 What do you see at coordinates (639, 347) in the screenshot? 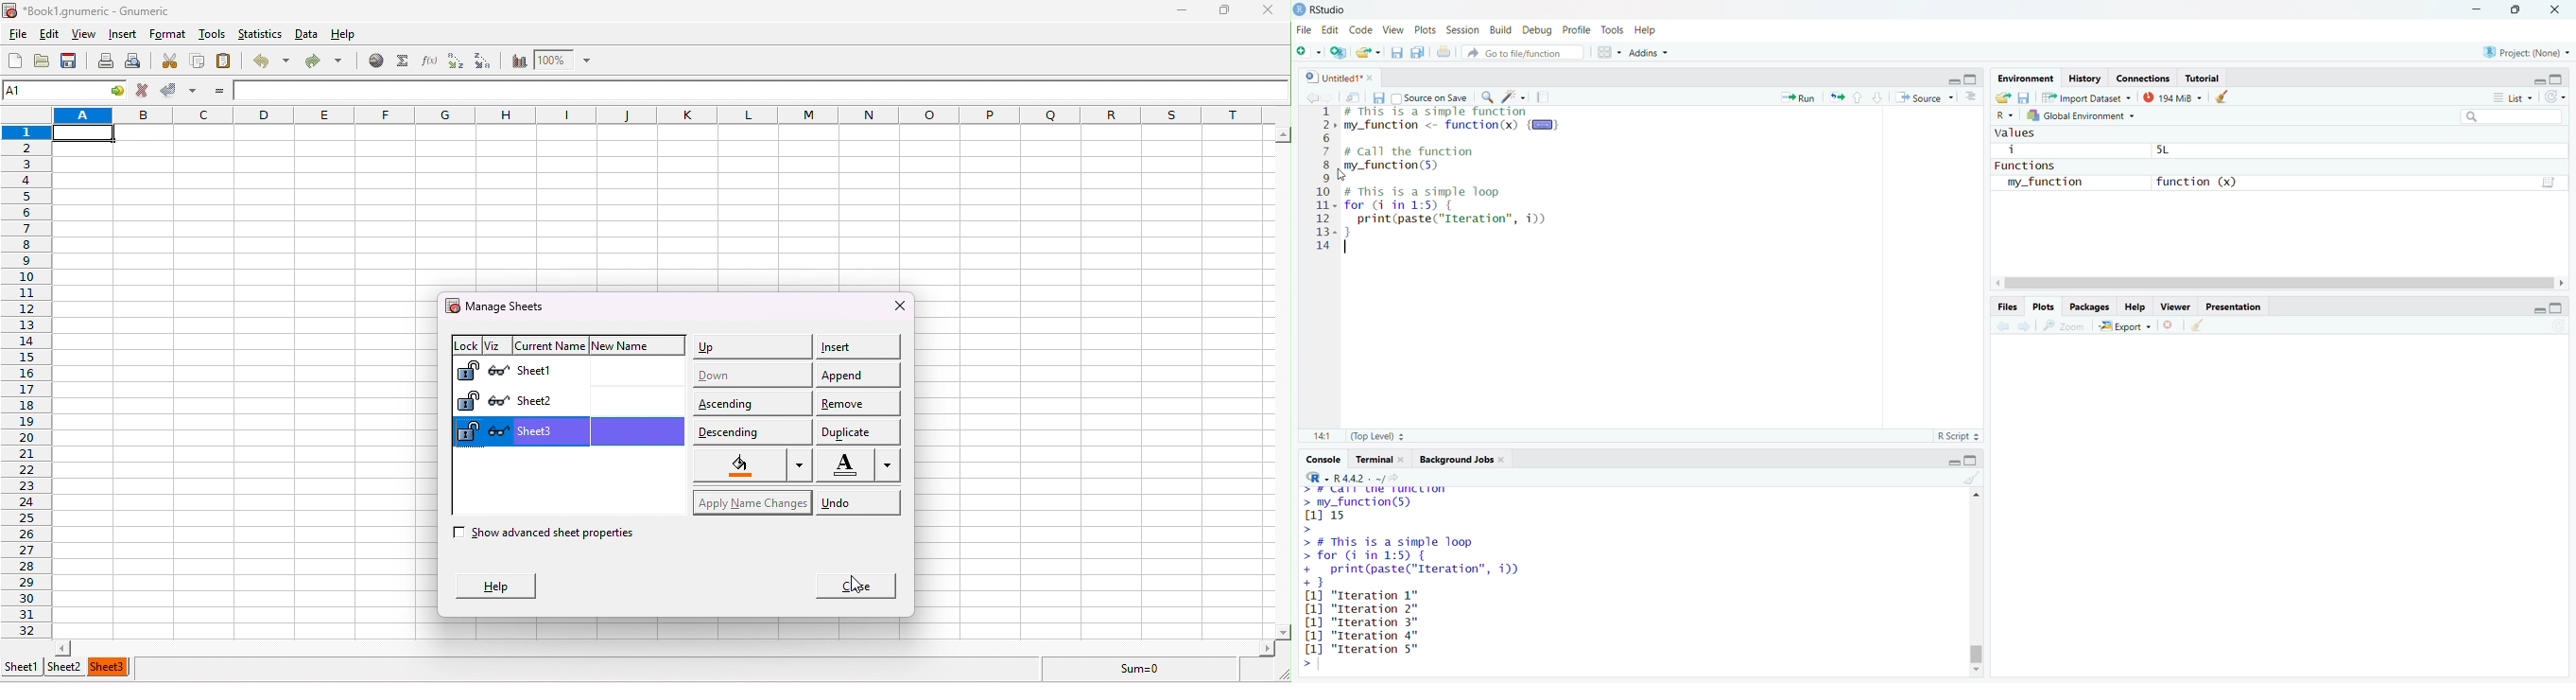
I see `new name` at bounding box center [639, 347].